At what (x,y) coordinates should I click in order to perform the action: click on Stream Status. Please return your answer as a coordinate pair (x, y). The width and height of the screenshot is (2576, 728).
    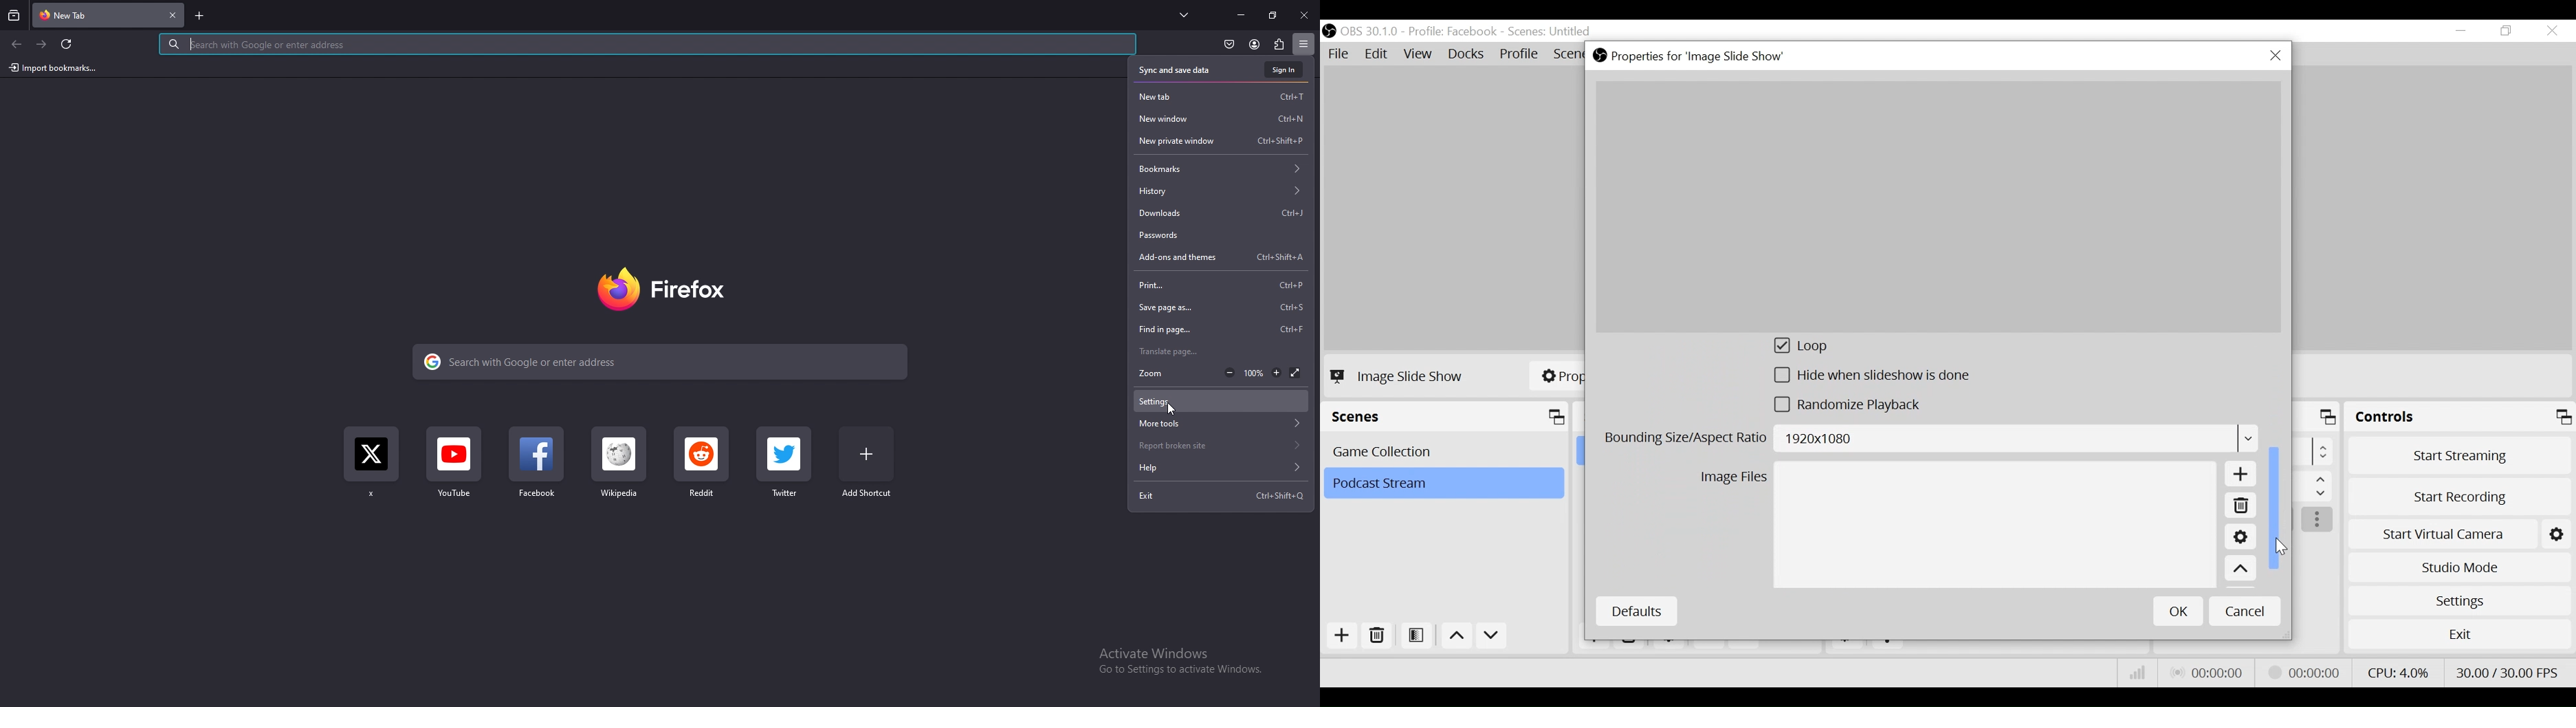
    Looking at the image, I should click on (2305, 671).